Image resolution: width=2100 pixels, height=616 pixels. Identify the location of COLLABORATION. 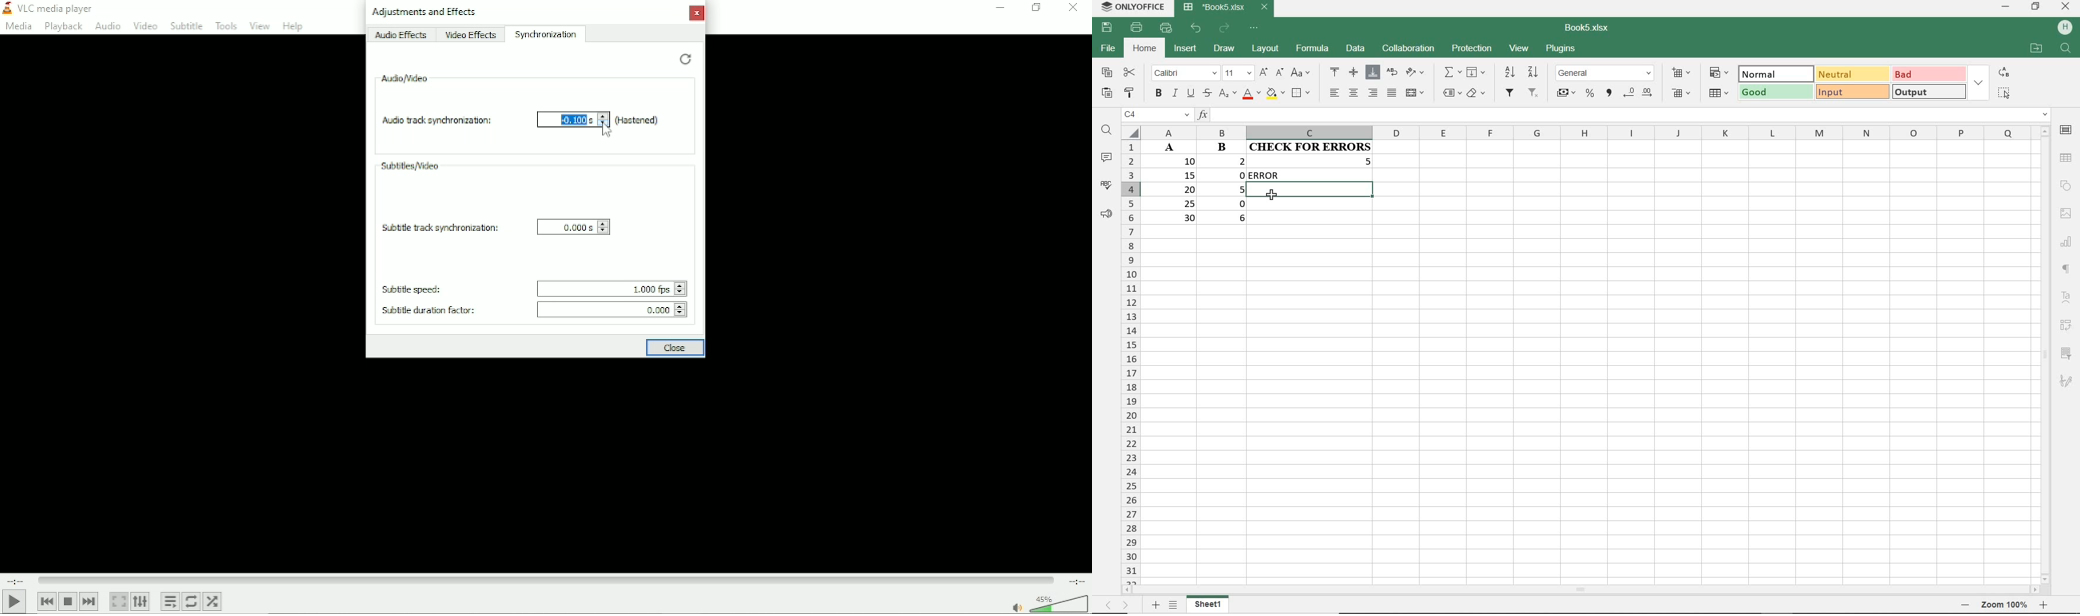
(1407, 49).